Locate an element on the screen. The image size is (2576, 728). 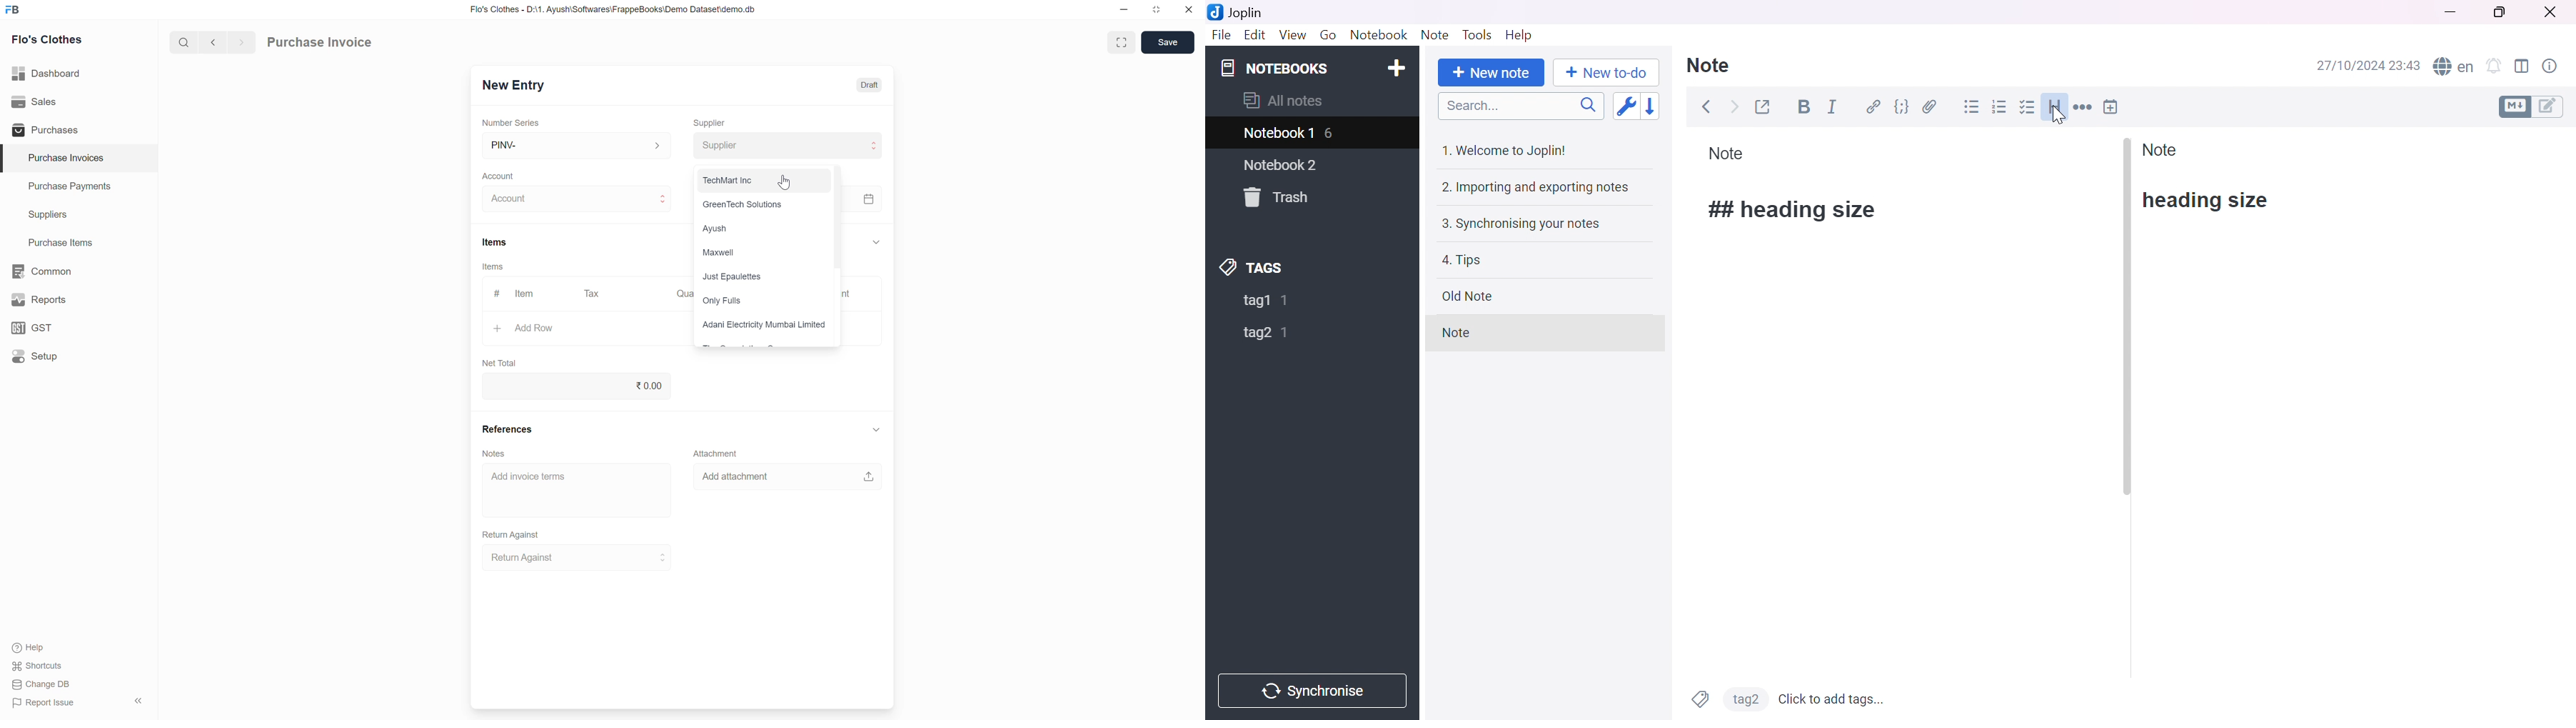
Return Against is located at coordinates (578, 557).